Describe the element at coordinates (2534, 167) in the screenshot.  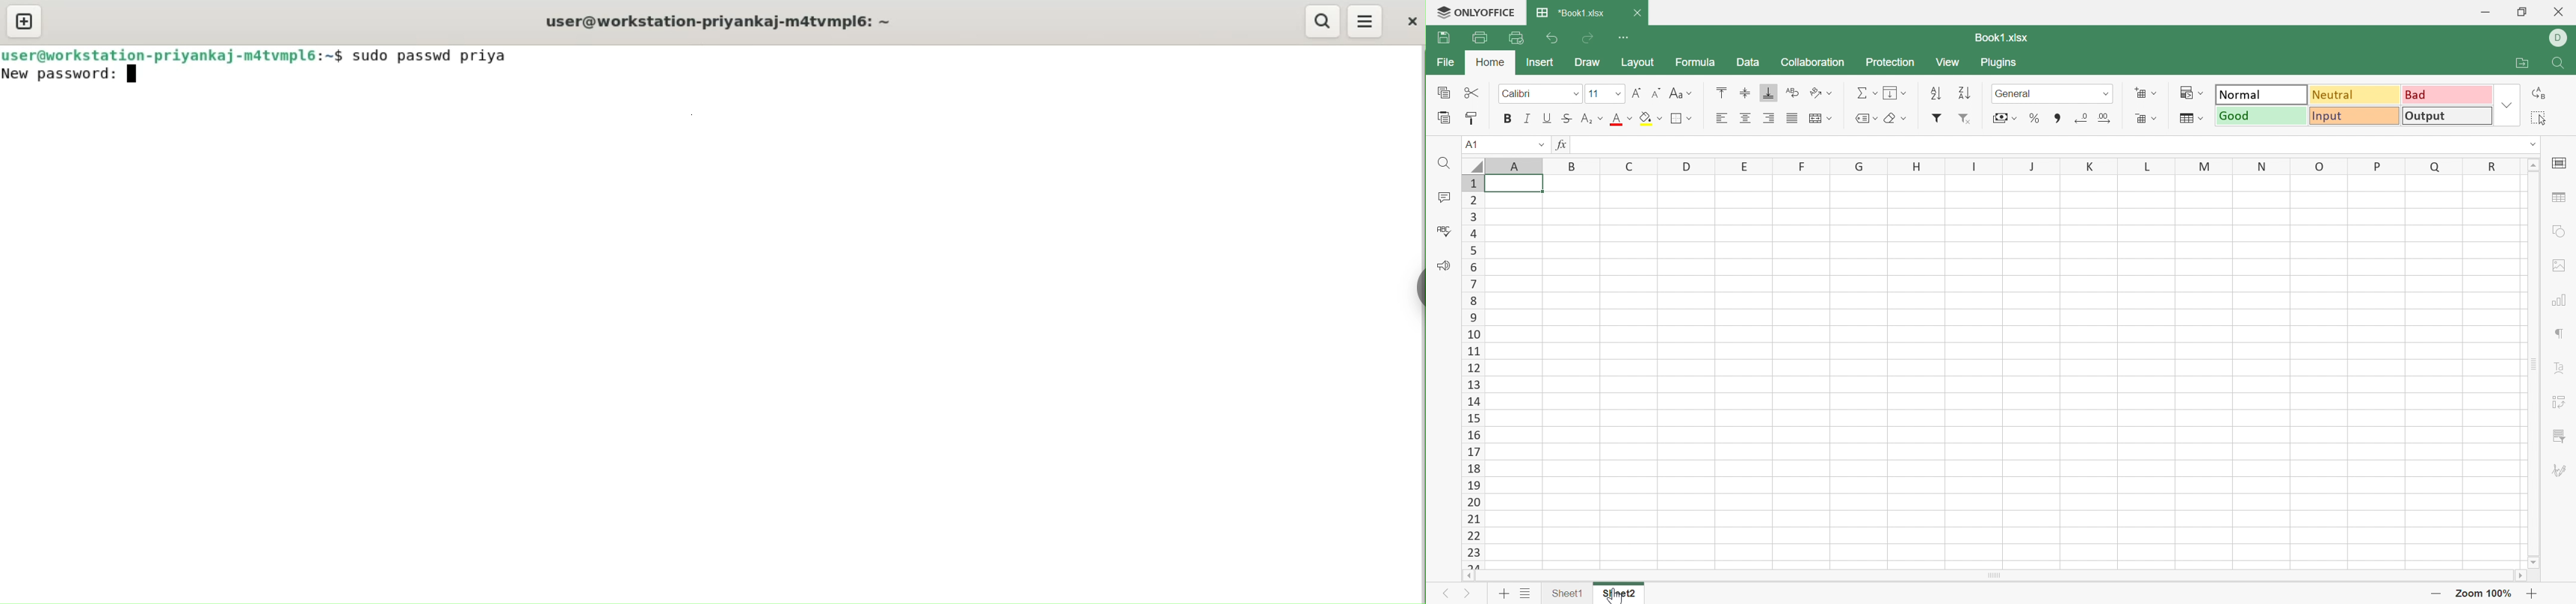
I see `Scroll Up` at that location.